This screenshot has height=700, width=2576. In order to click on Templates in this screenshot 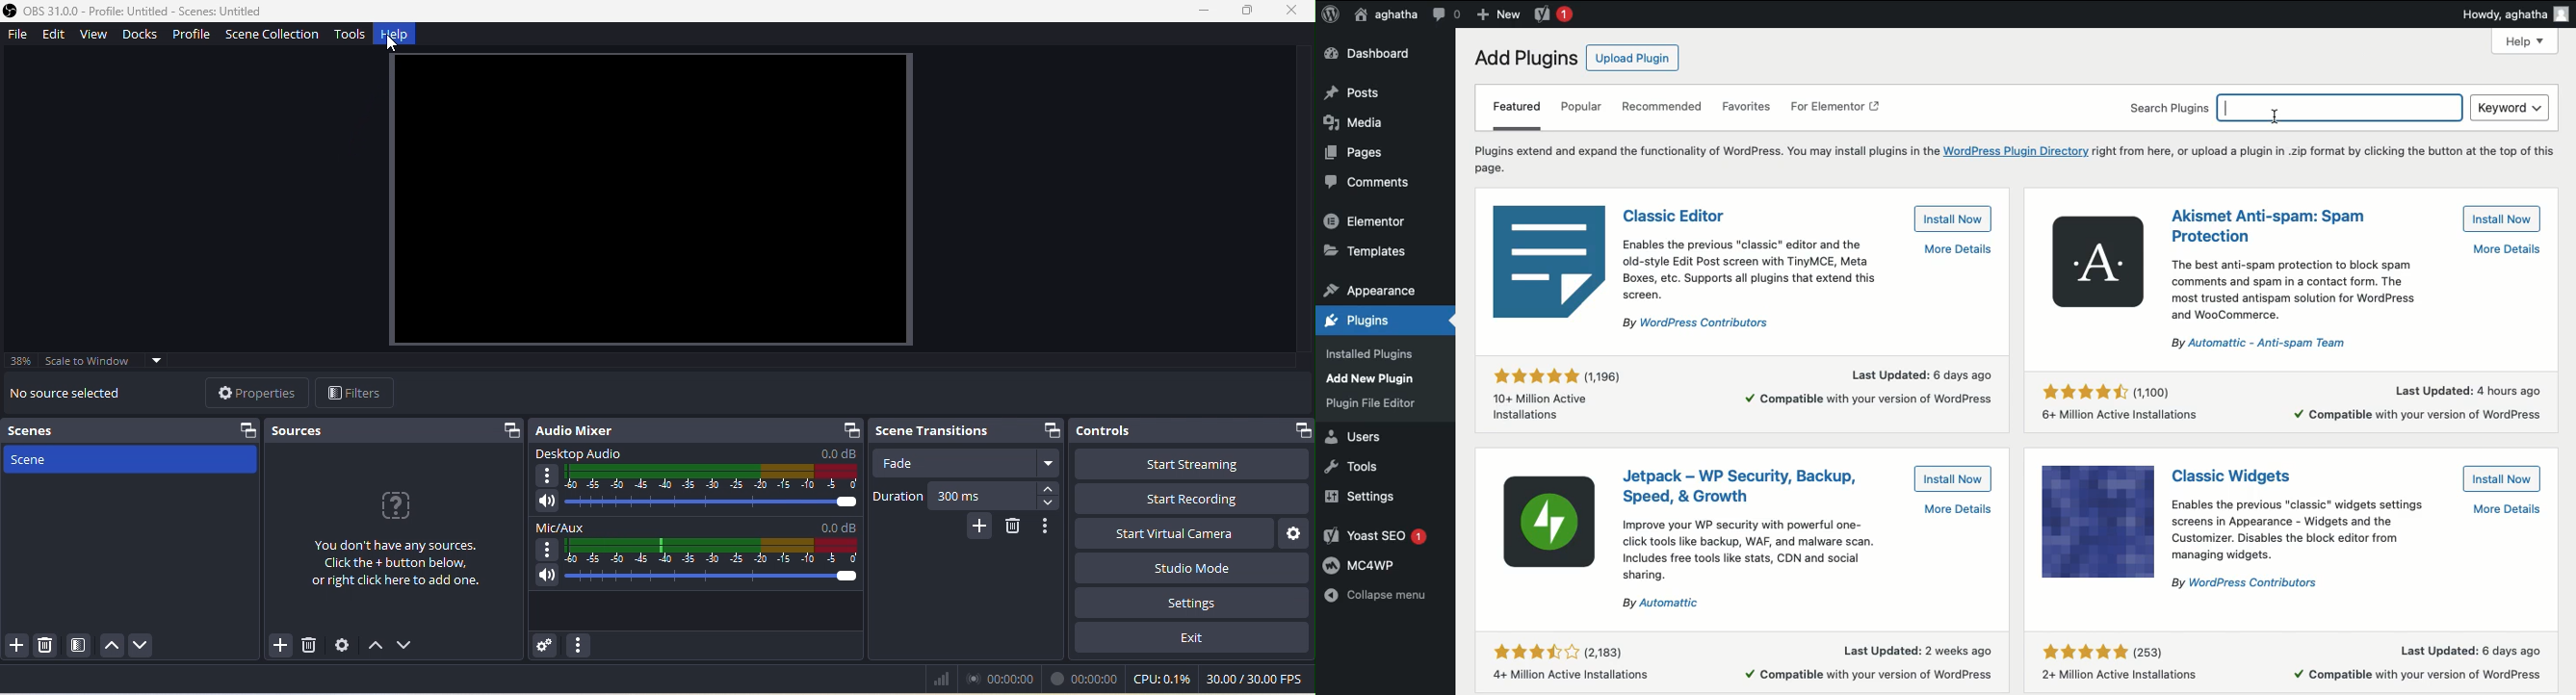, I will do `click(1367, 252)`.